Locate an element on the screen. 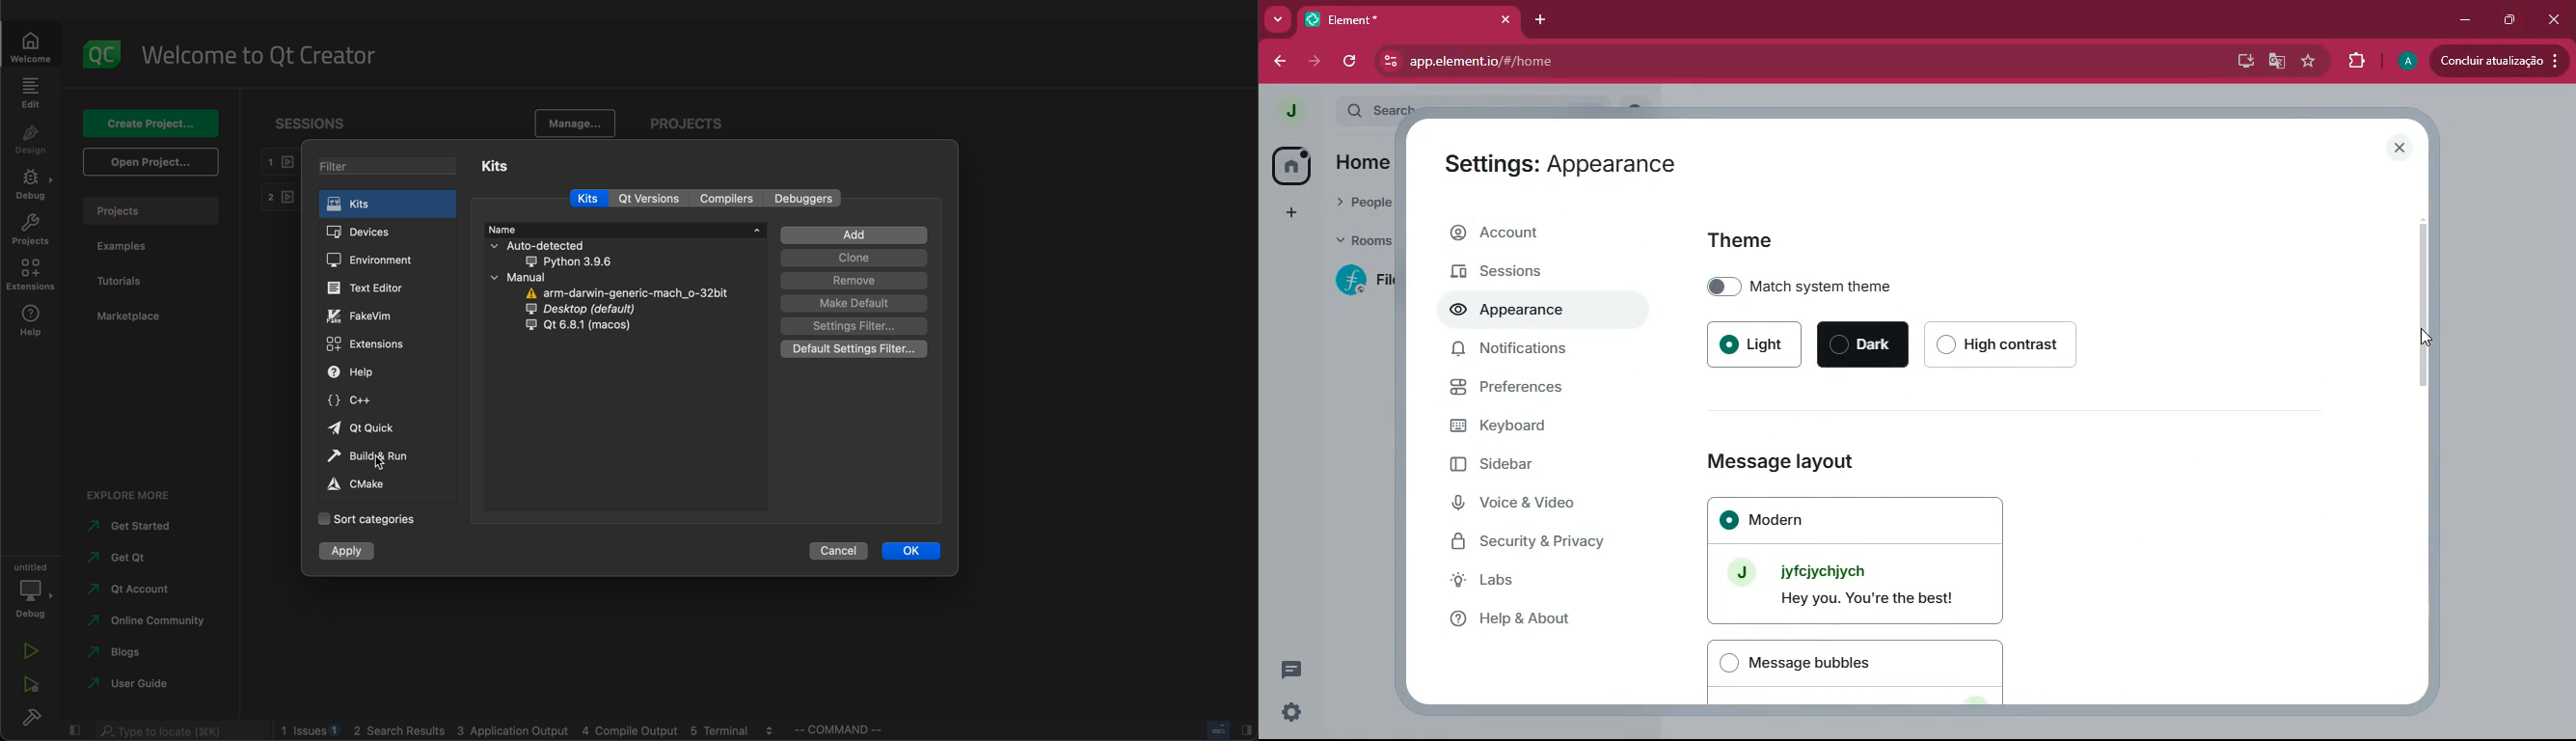 This screenshot has width=2576, height=756. Dark is located at coordinates (1865, 344).